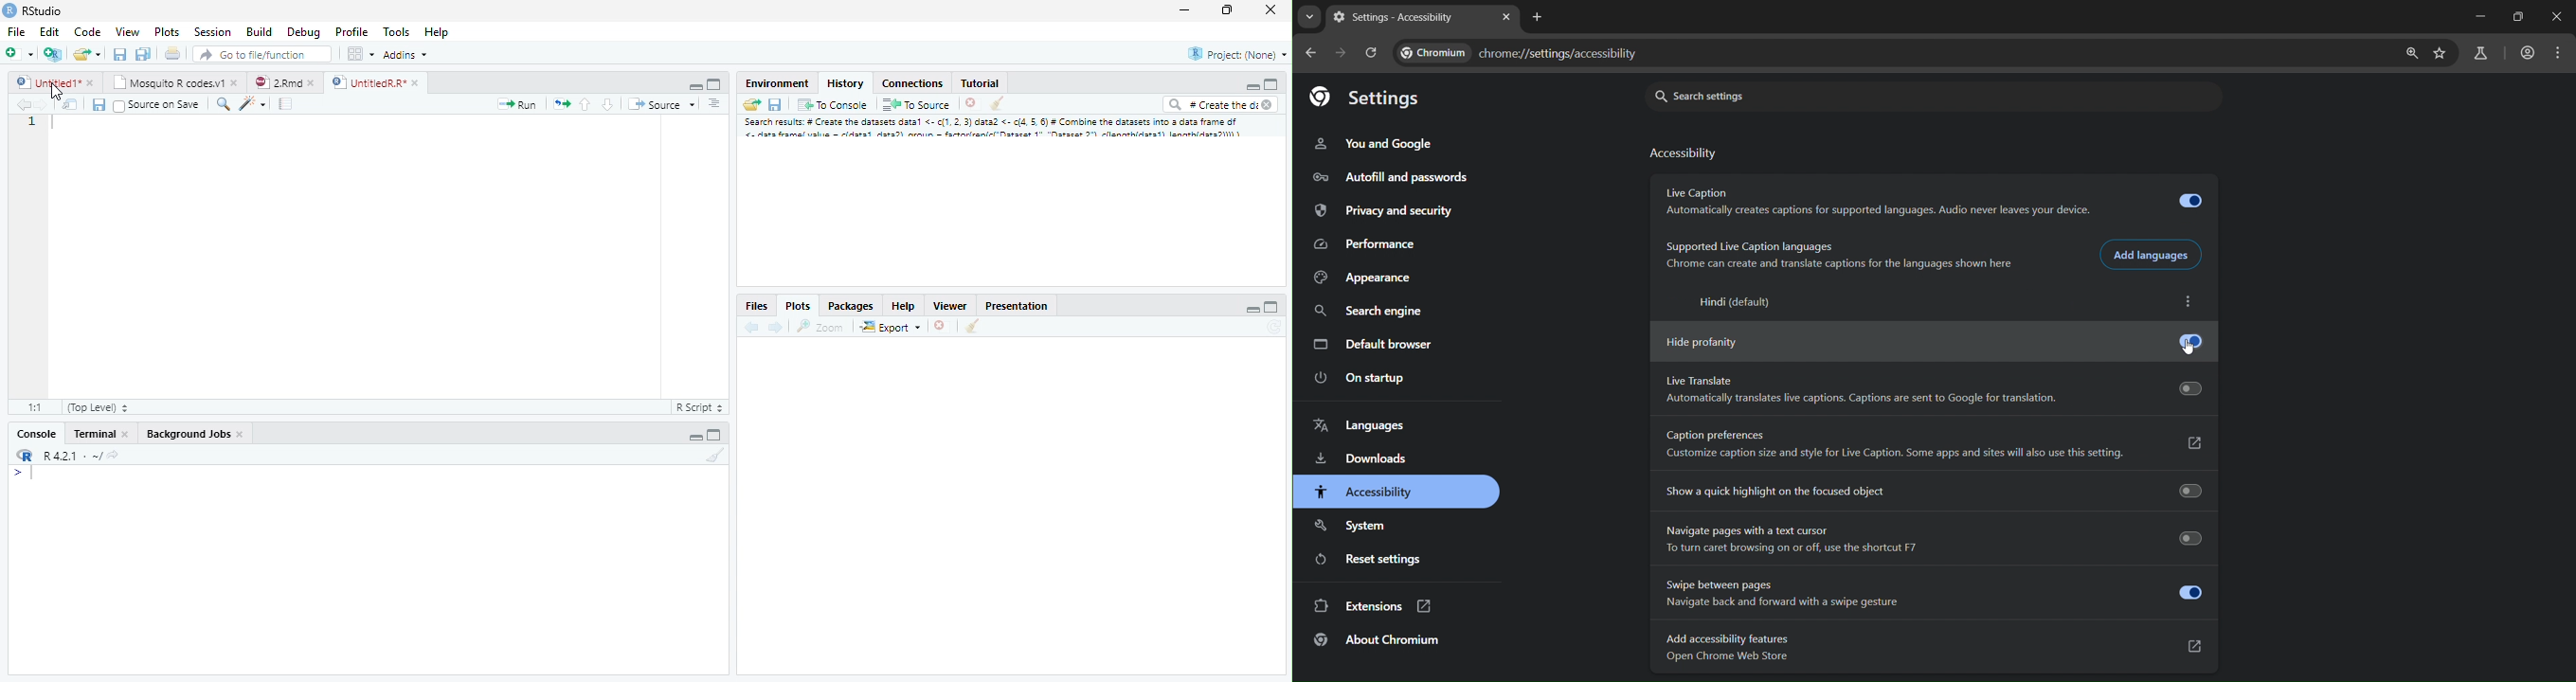 This screenshot has width=2576, height=700. I want to click on Live Caption
Automatically creates captions for supported languages. Audio never leaves your device., so click(1930, 203).